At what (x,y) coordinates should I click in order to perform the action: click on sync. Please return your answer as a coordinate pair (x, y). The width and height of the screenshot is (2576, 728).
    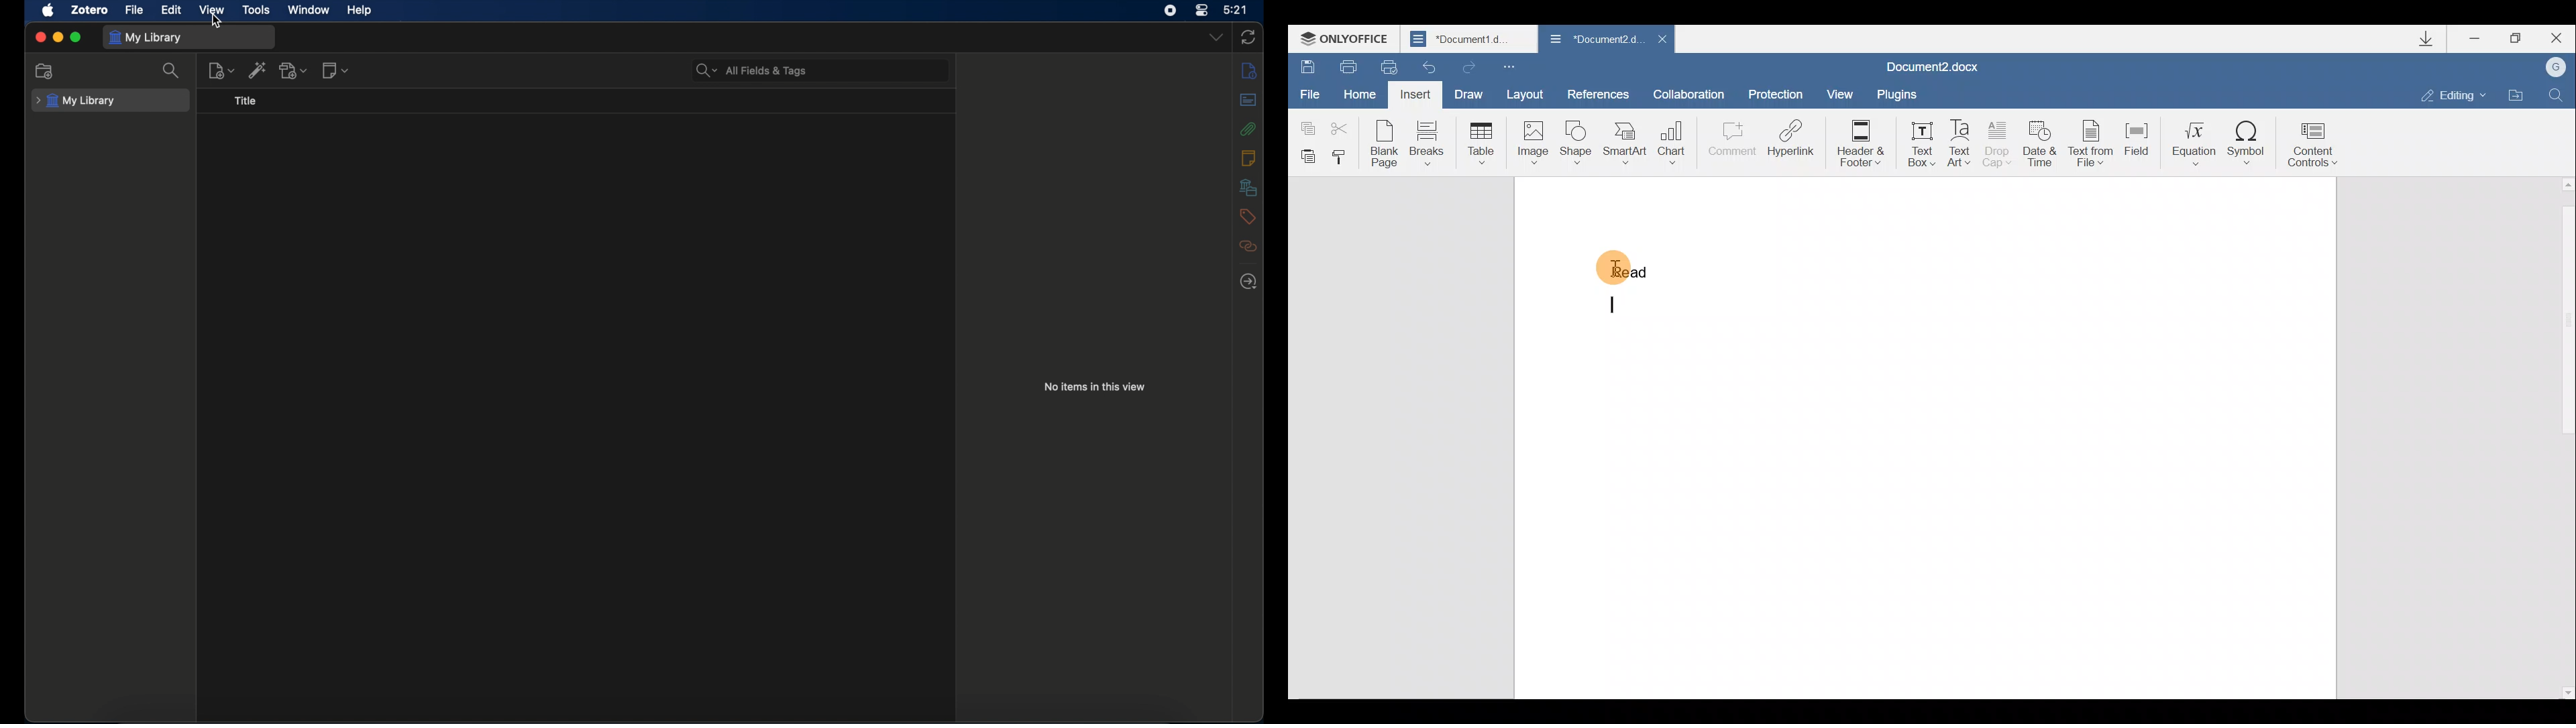
    Looking at the image, I should click on (1248, 38).